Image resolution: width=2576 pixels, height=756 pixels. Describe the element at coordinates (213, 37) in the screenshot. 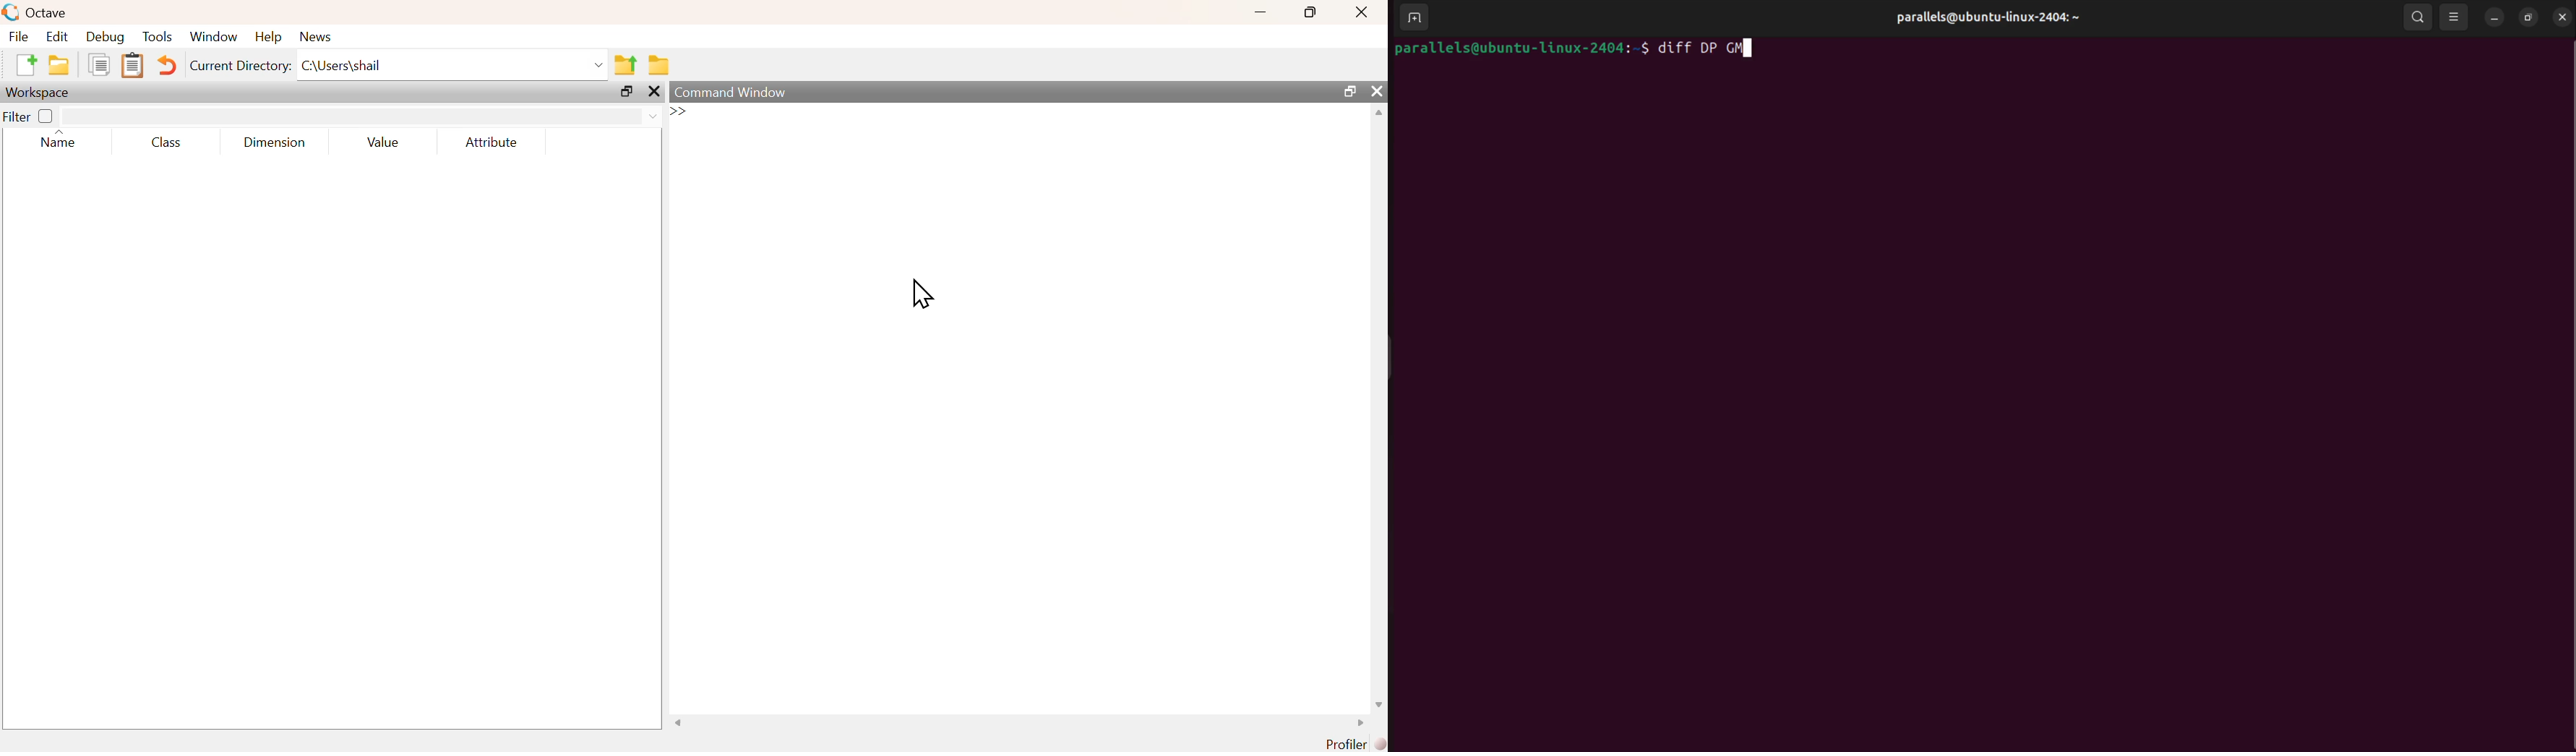

I see `Window` at that location.